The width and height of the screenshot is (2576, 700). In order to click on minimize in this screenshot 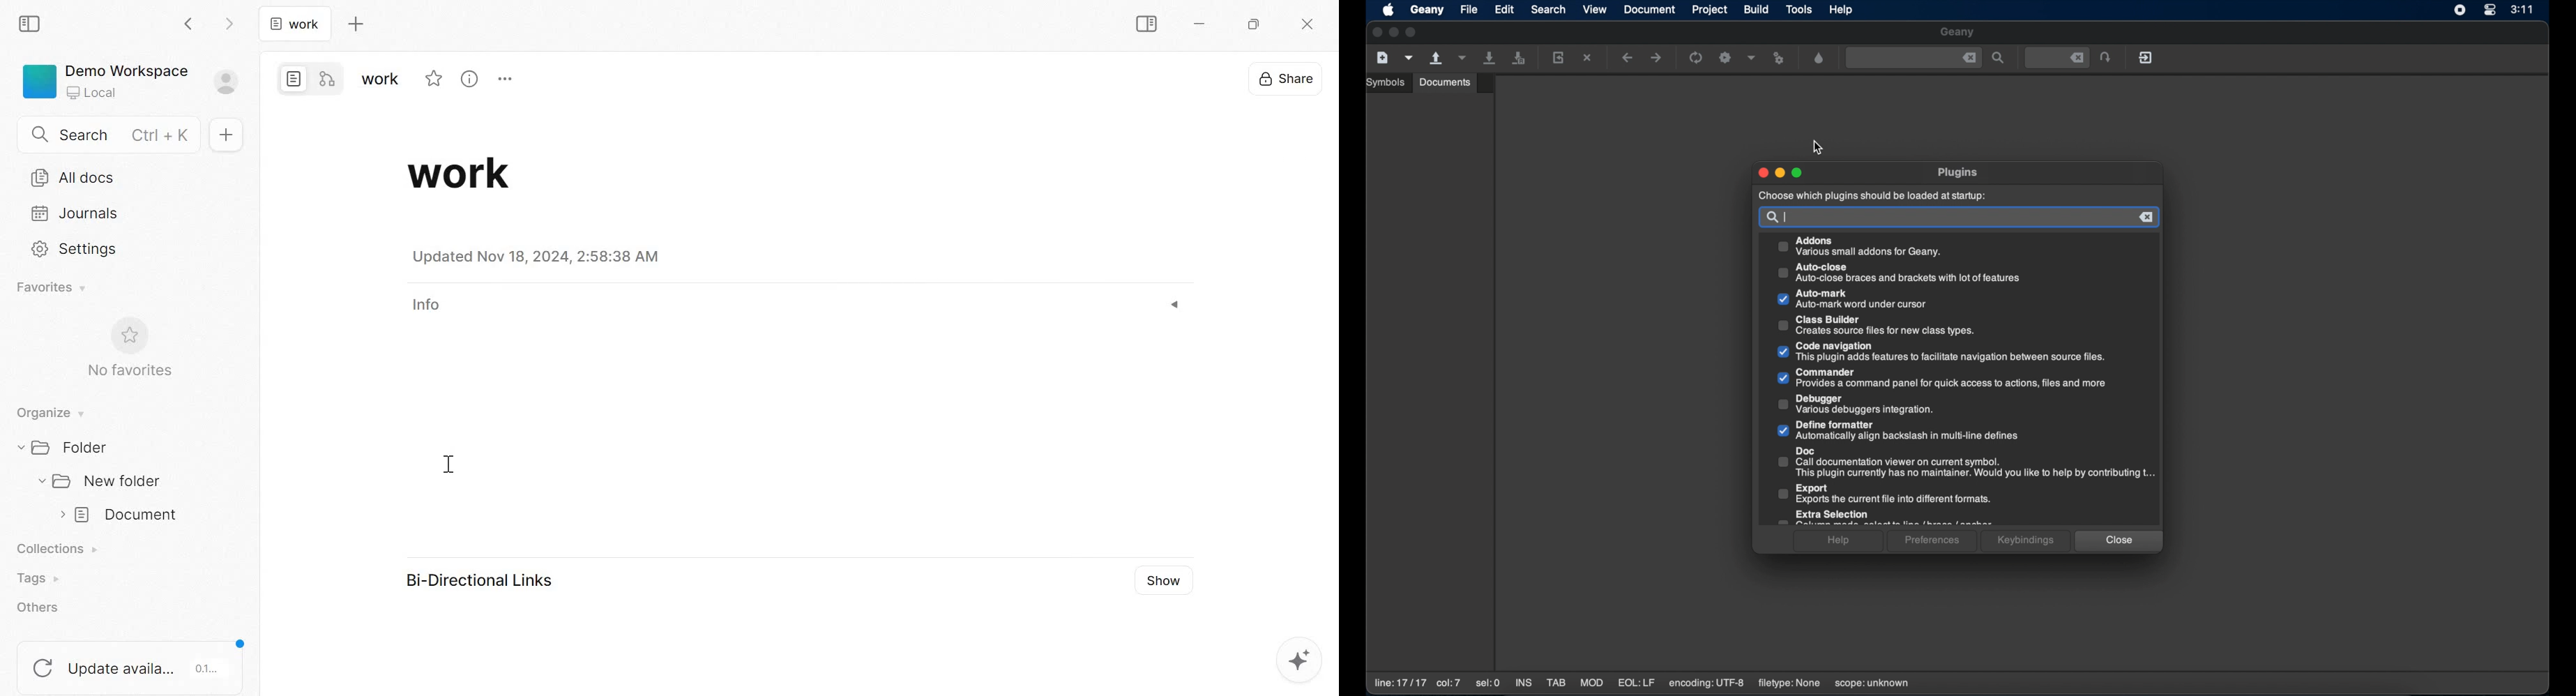, I will do `click(1206, 27)`.